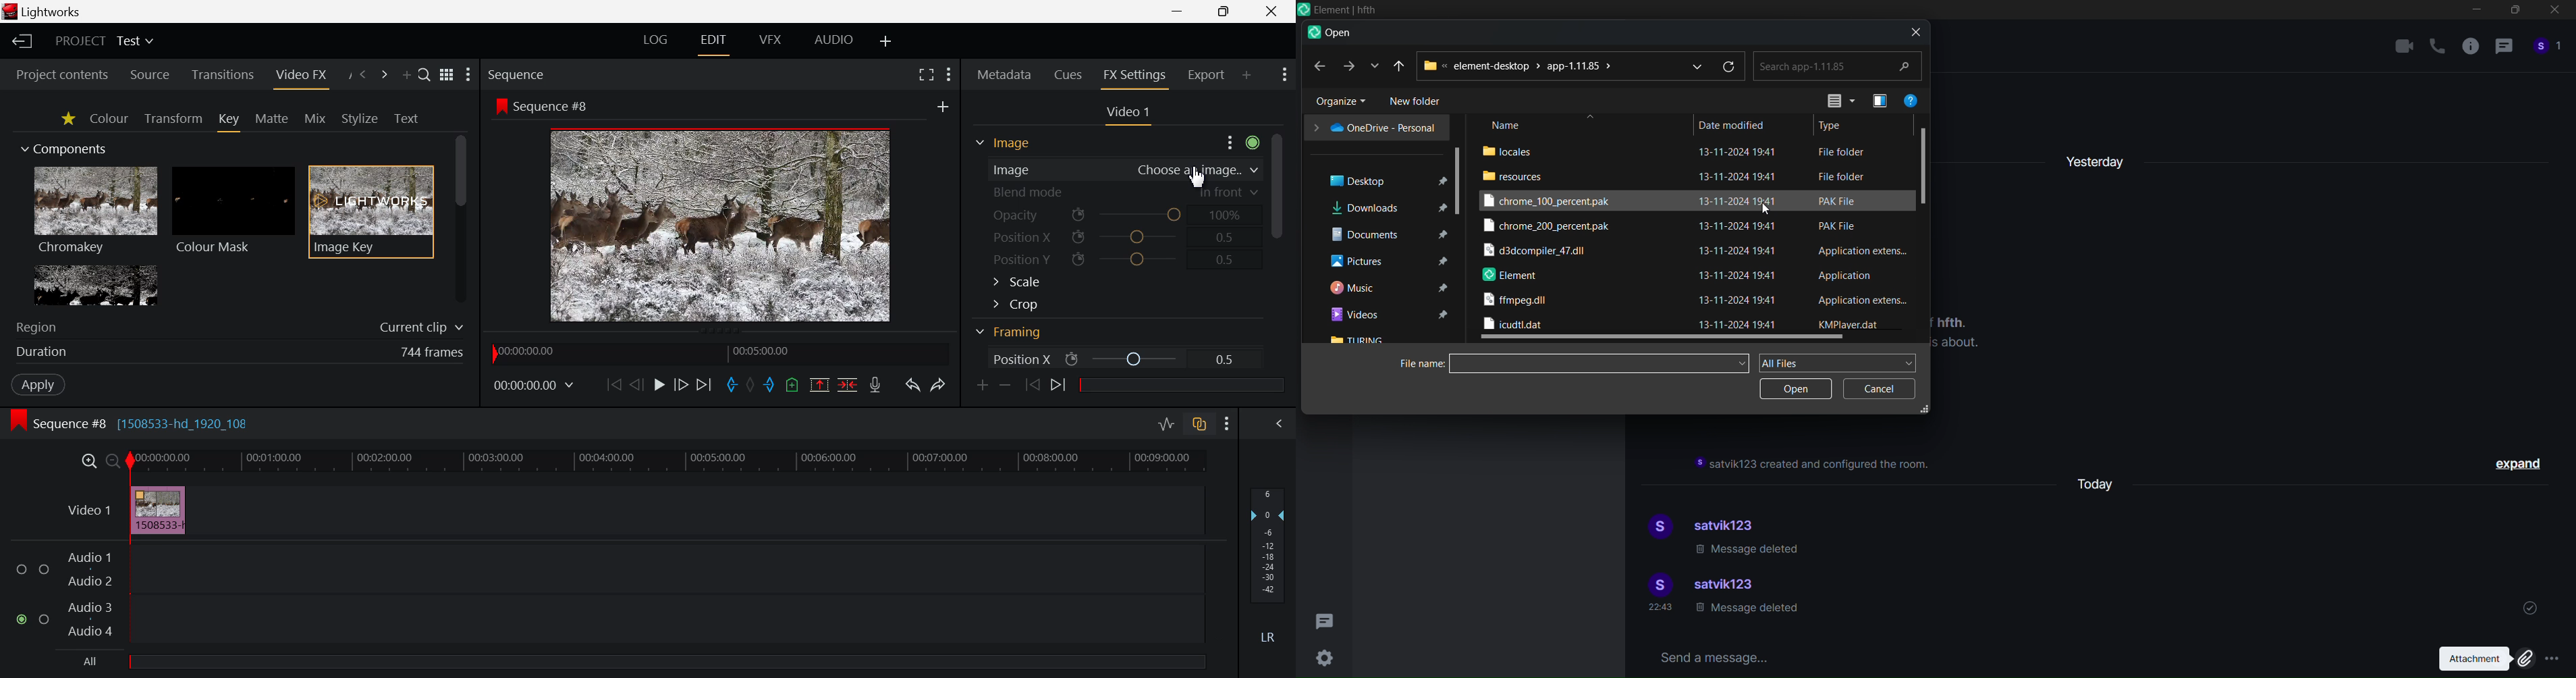 This screenshot has height=700, width=2576. What do you see at coordinates (447, 73) in the screenshot?
I see `toggle between list and title view` at bounding box center [447, 73].